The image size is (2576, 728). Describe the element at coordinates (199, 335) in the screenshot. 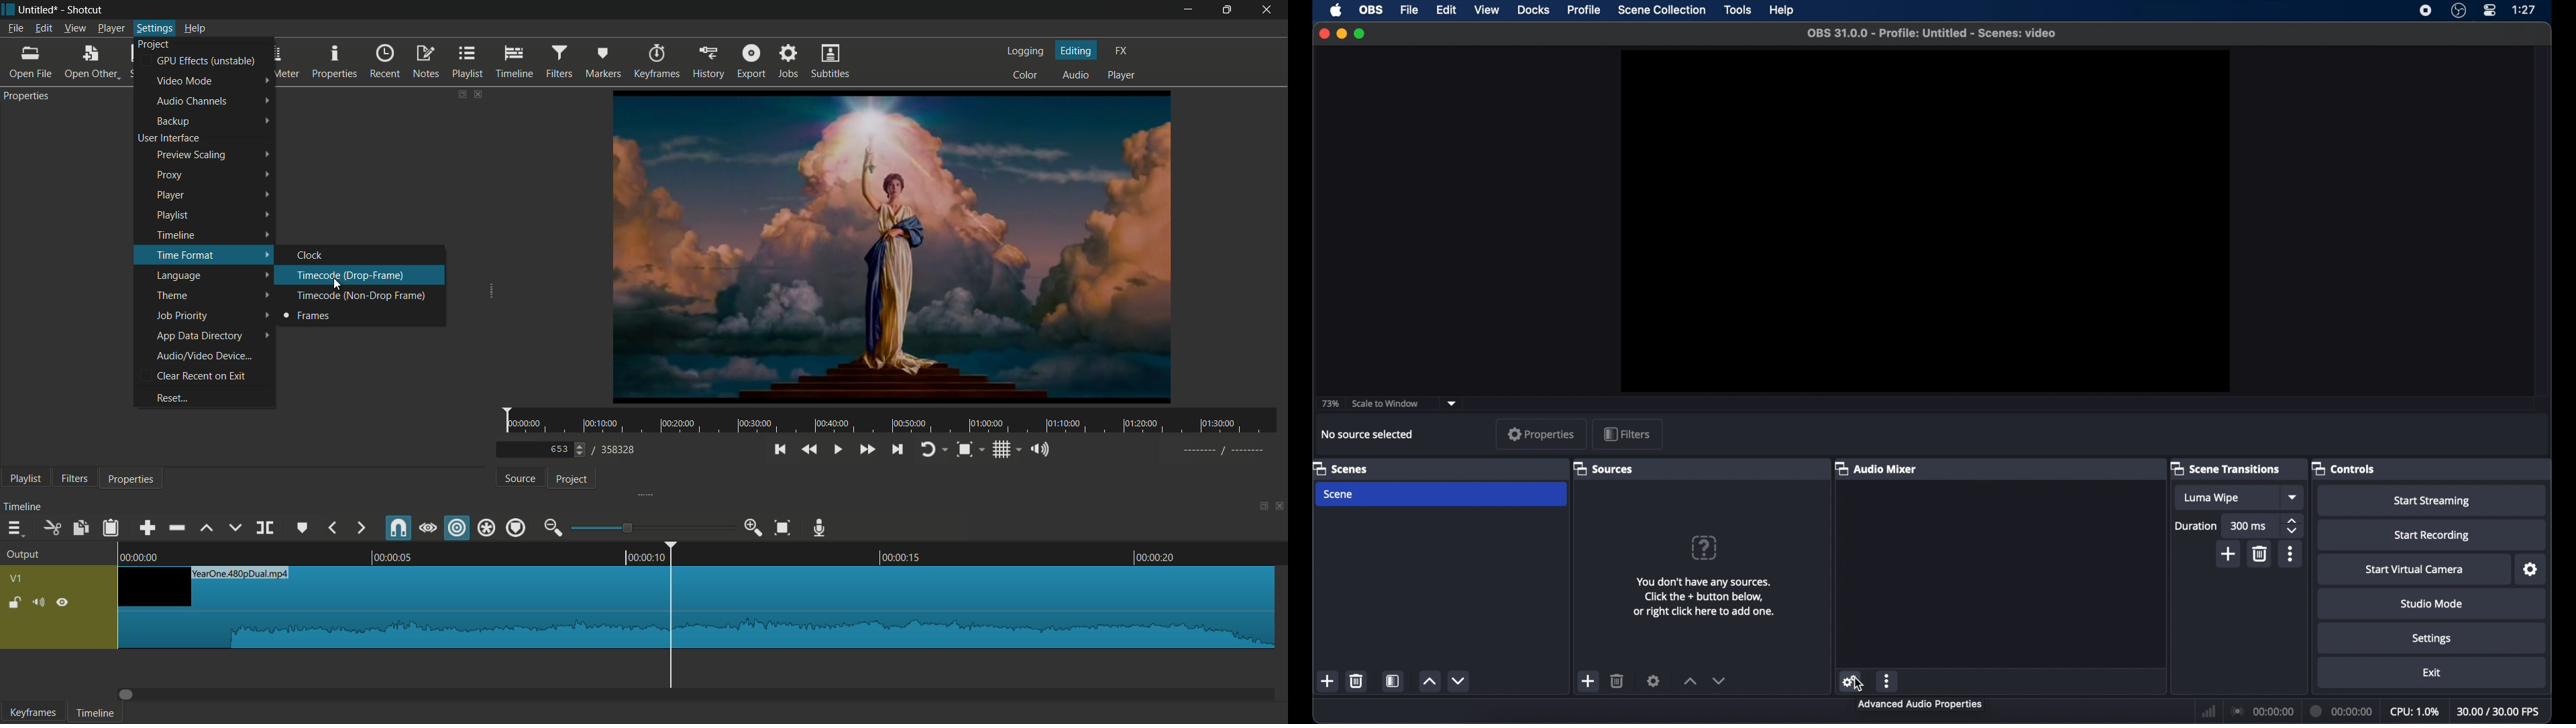

I see `app data directory` at that location.